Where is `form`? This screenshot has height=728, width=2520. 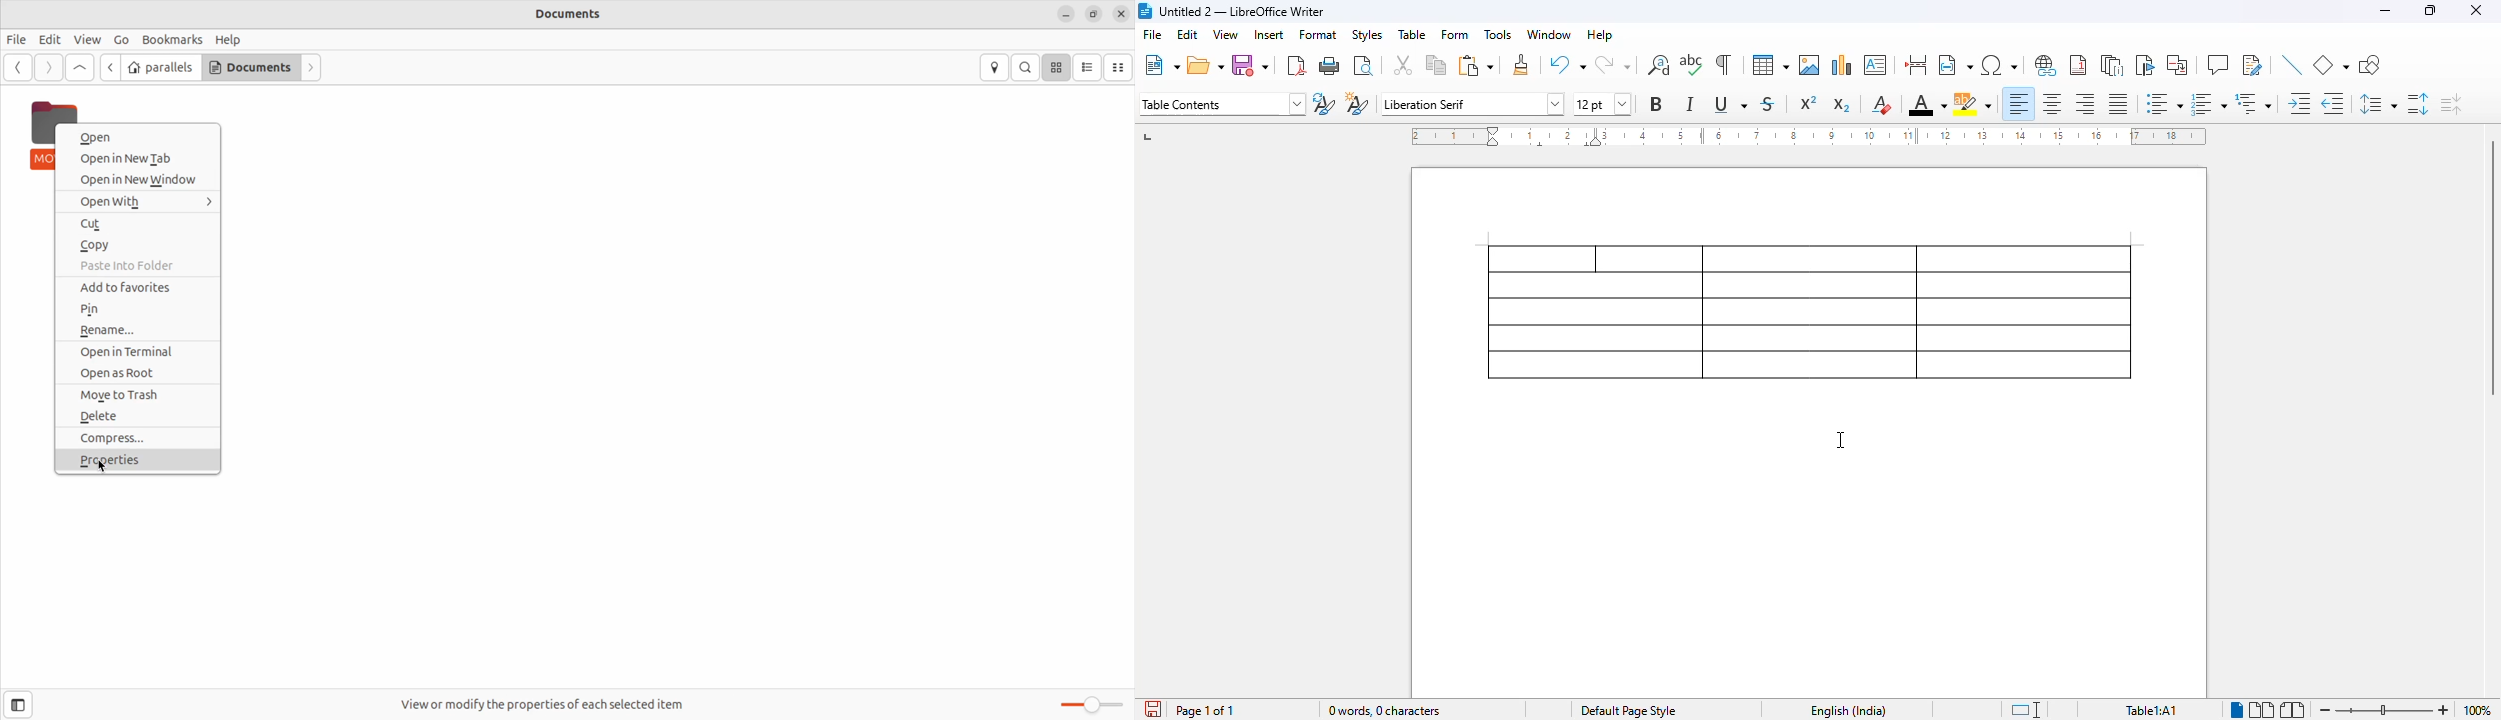 form is located at coordinates (1455, 34).